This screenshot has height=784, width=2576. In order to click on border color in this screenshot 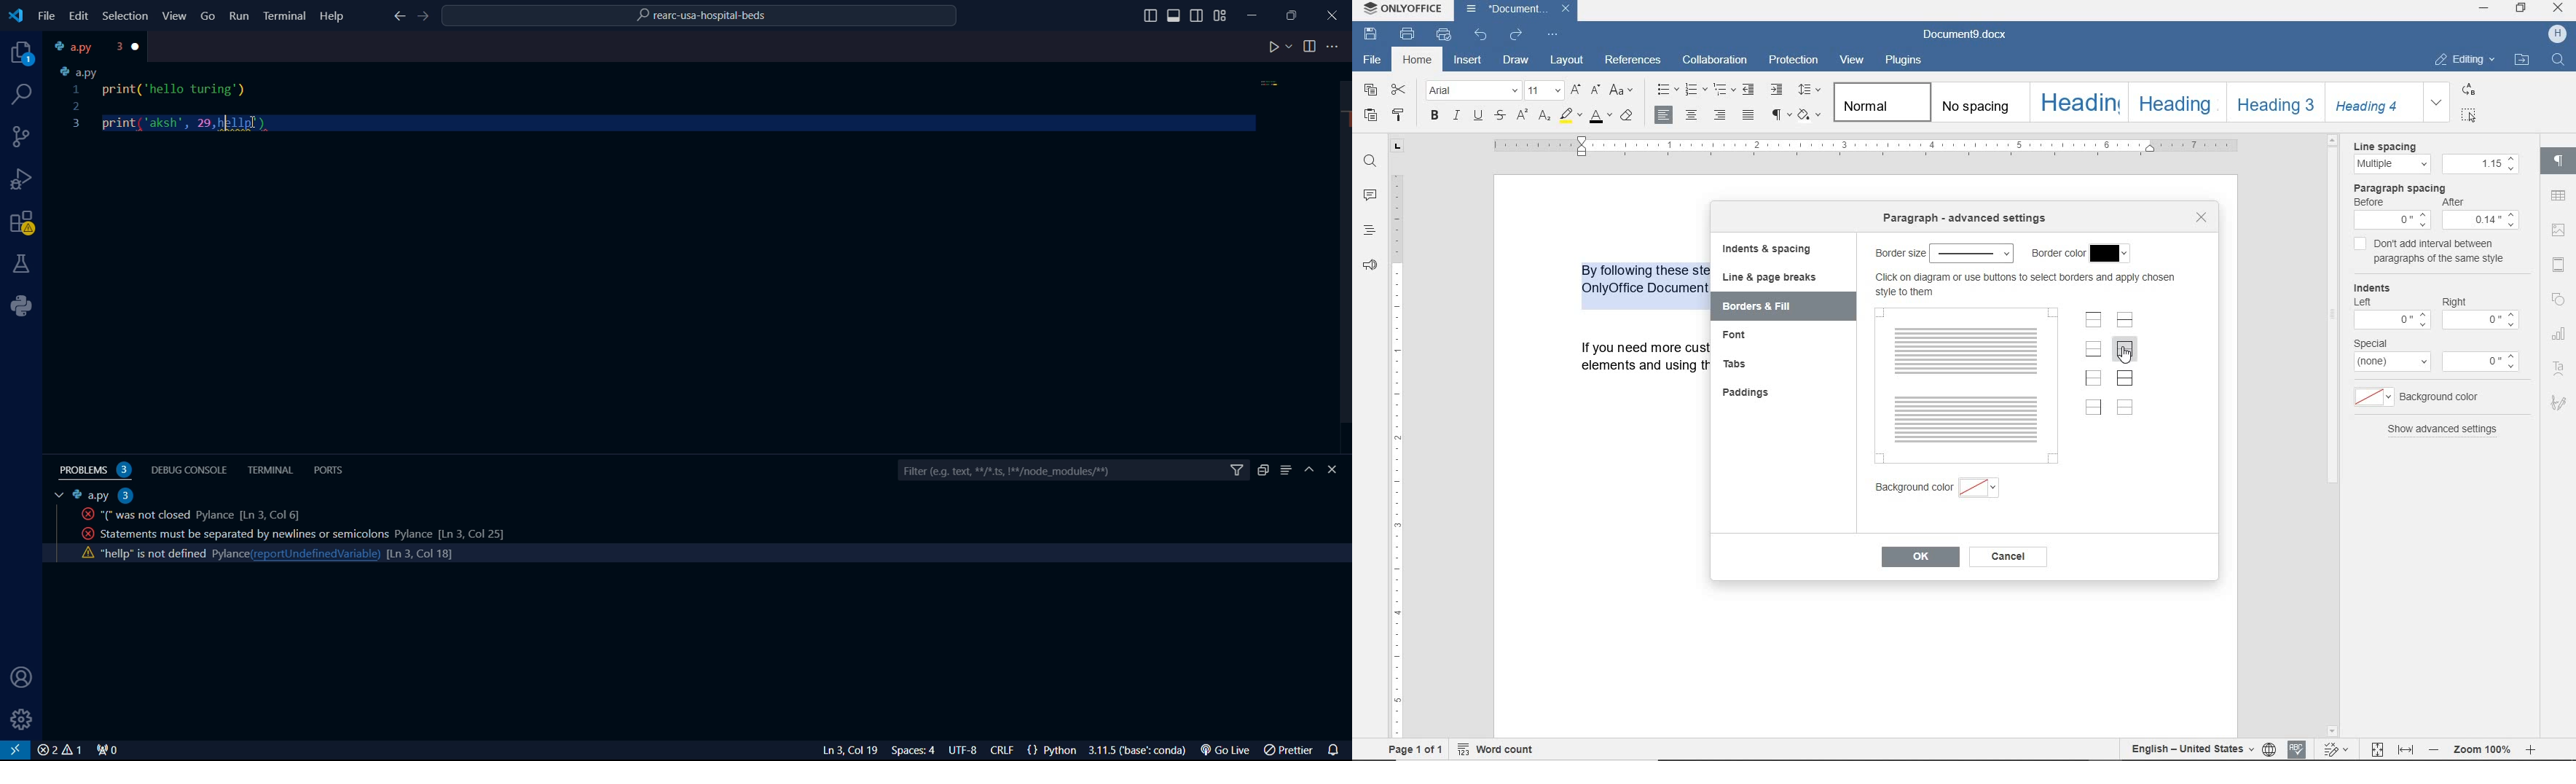, I will do `click(2057, 254)`.